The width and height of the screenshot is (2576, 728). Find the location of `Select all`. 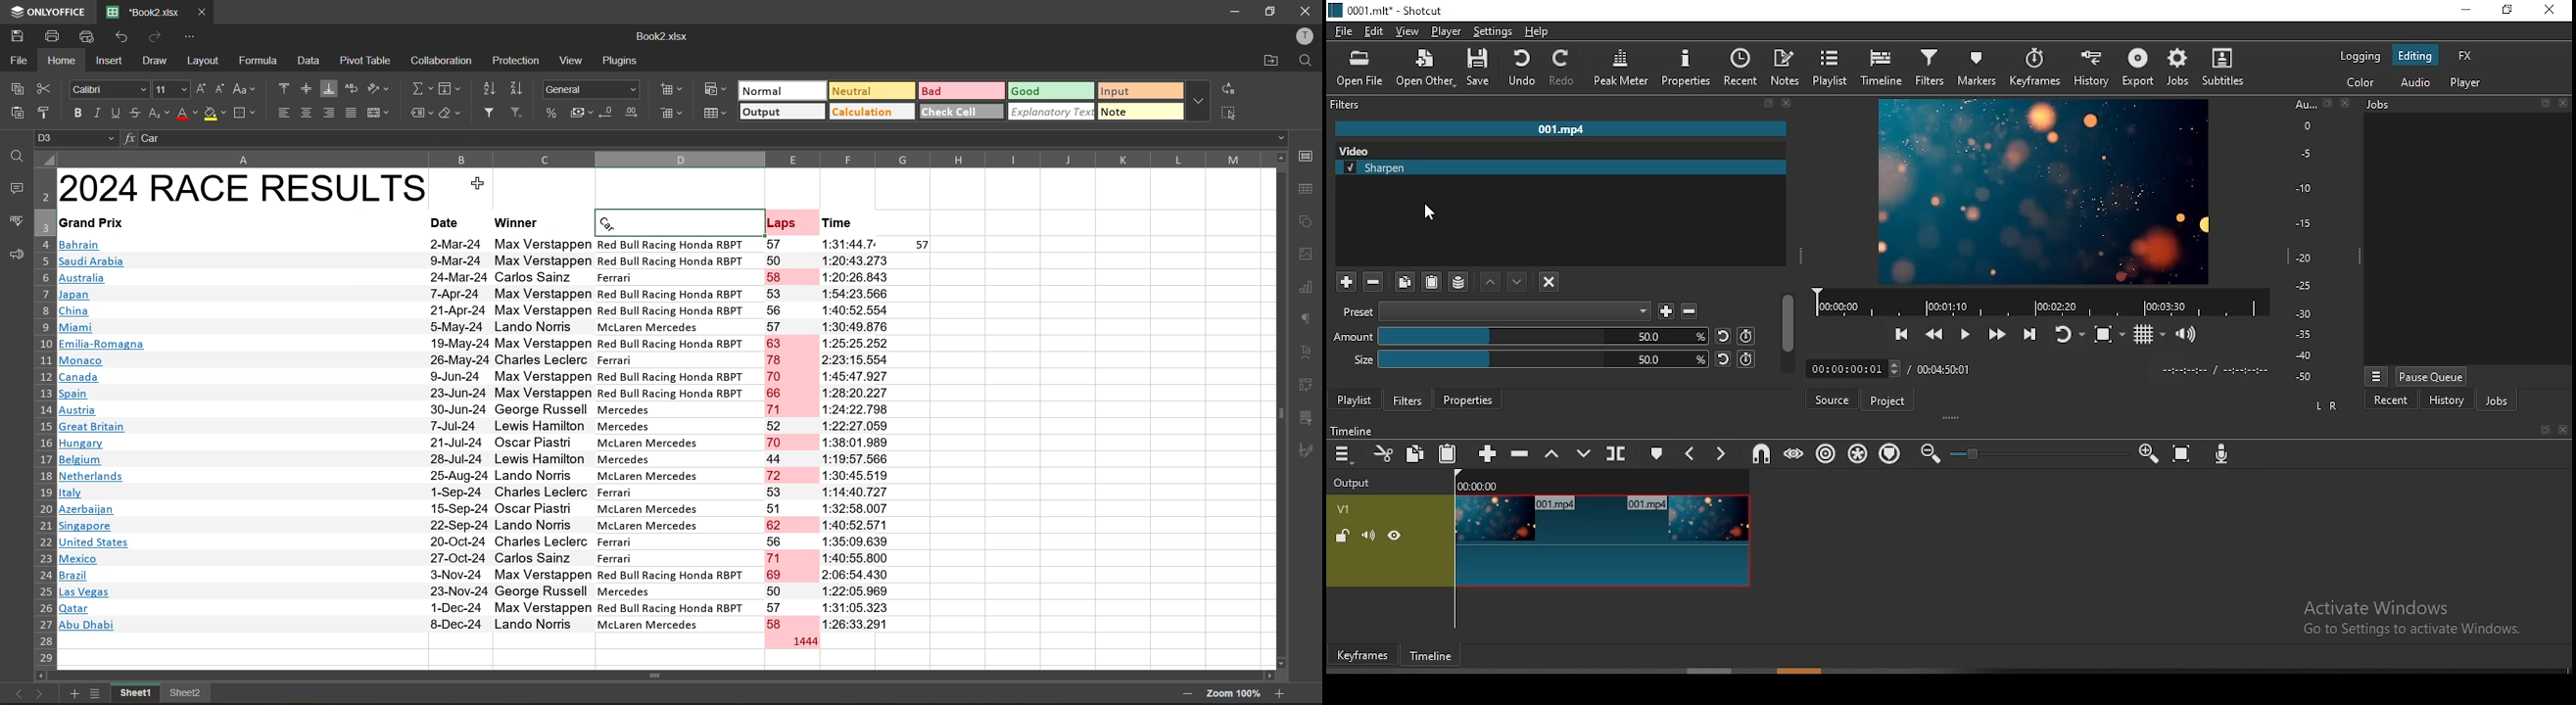

Select all is located at coordinates (43, 158).